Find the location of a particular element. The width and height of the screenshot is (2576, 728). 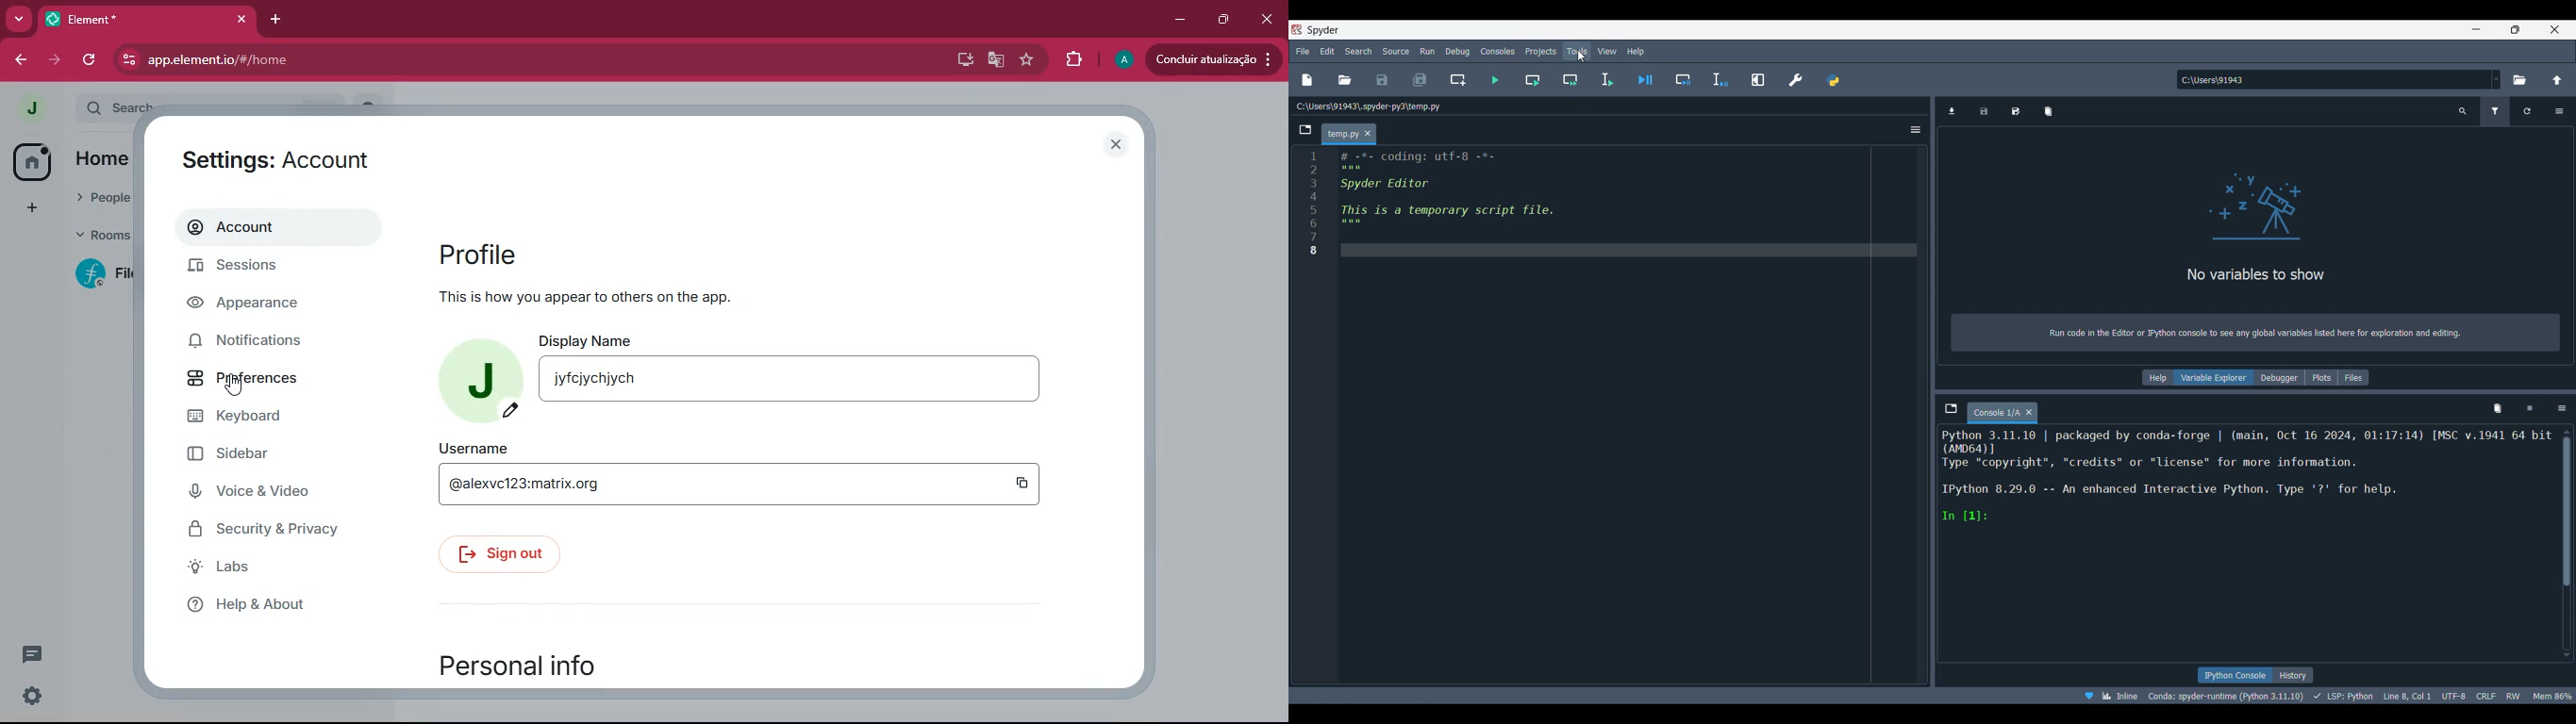

Run current cell is located at coordinates (1533, 80).